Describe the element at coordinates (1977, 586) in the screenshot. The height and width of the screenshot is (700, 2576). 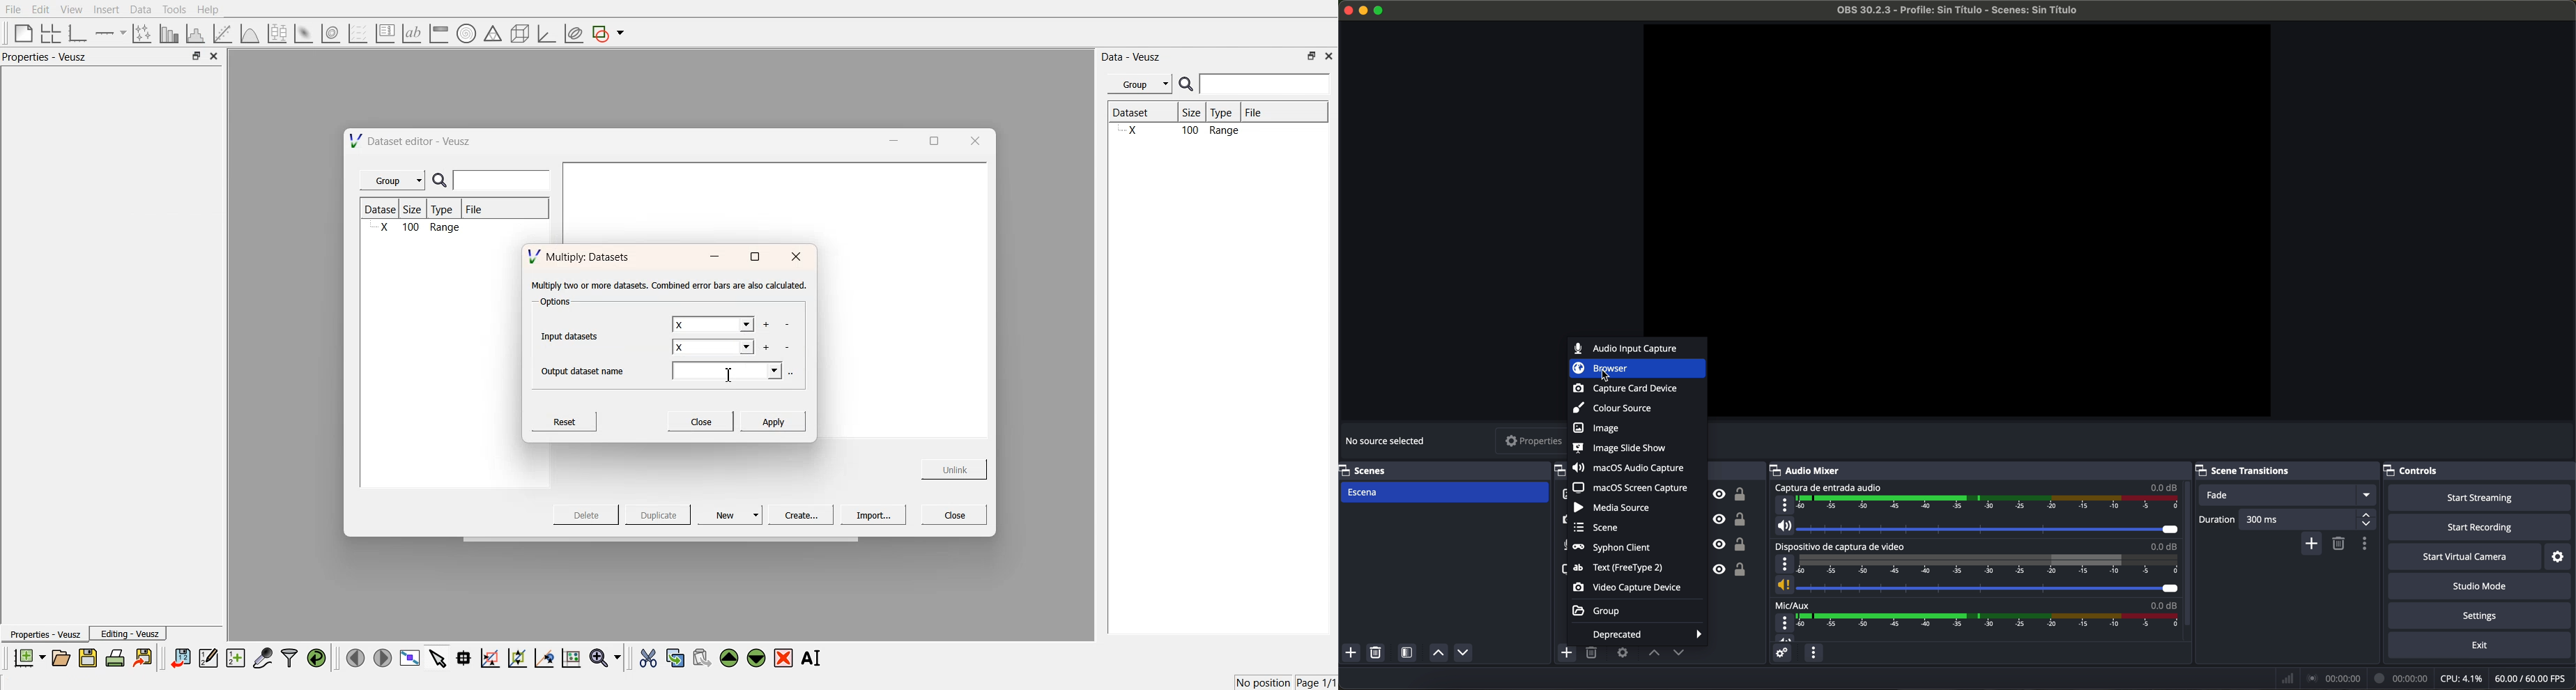
I see `vol` at that location.